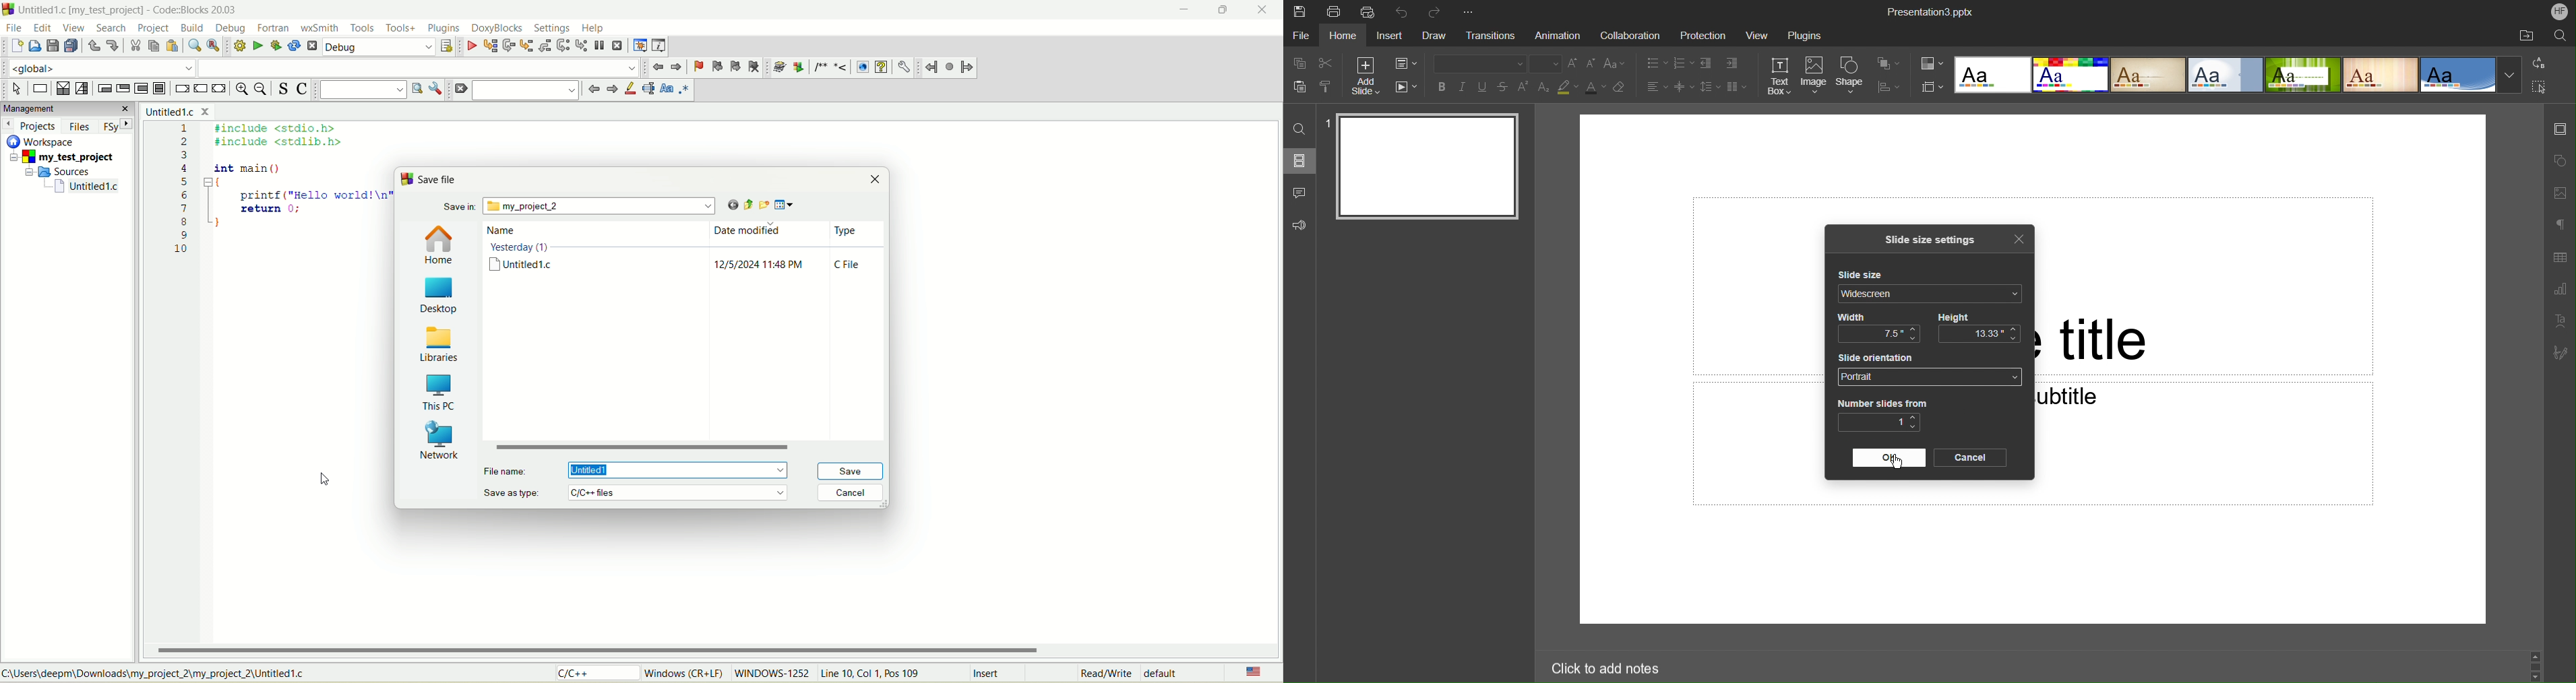 This screenshot has width=2576, height=700. What do you see at coordinates (437, 90) in the screenshot?
I see `show options window` at bounding box center [437, 90].